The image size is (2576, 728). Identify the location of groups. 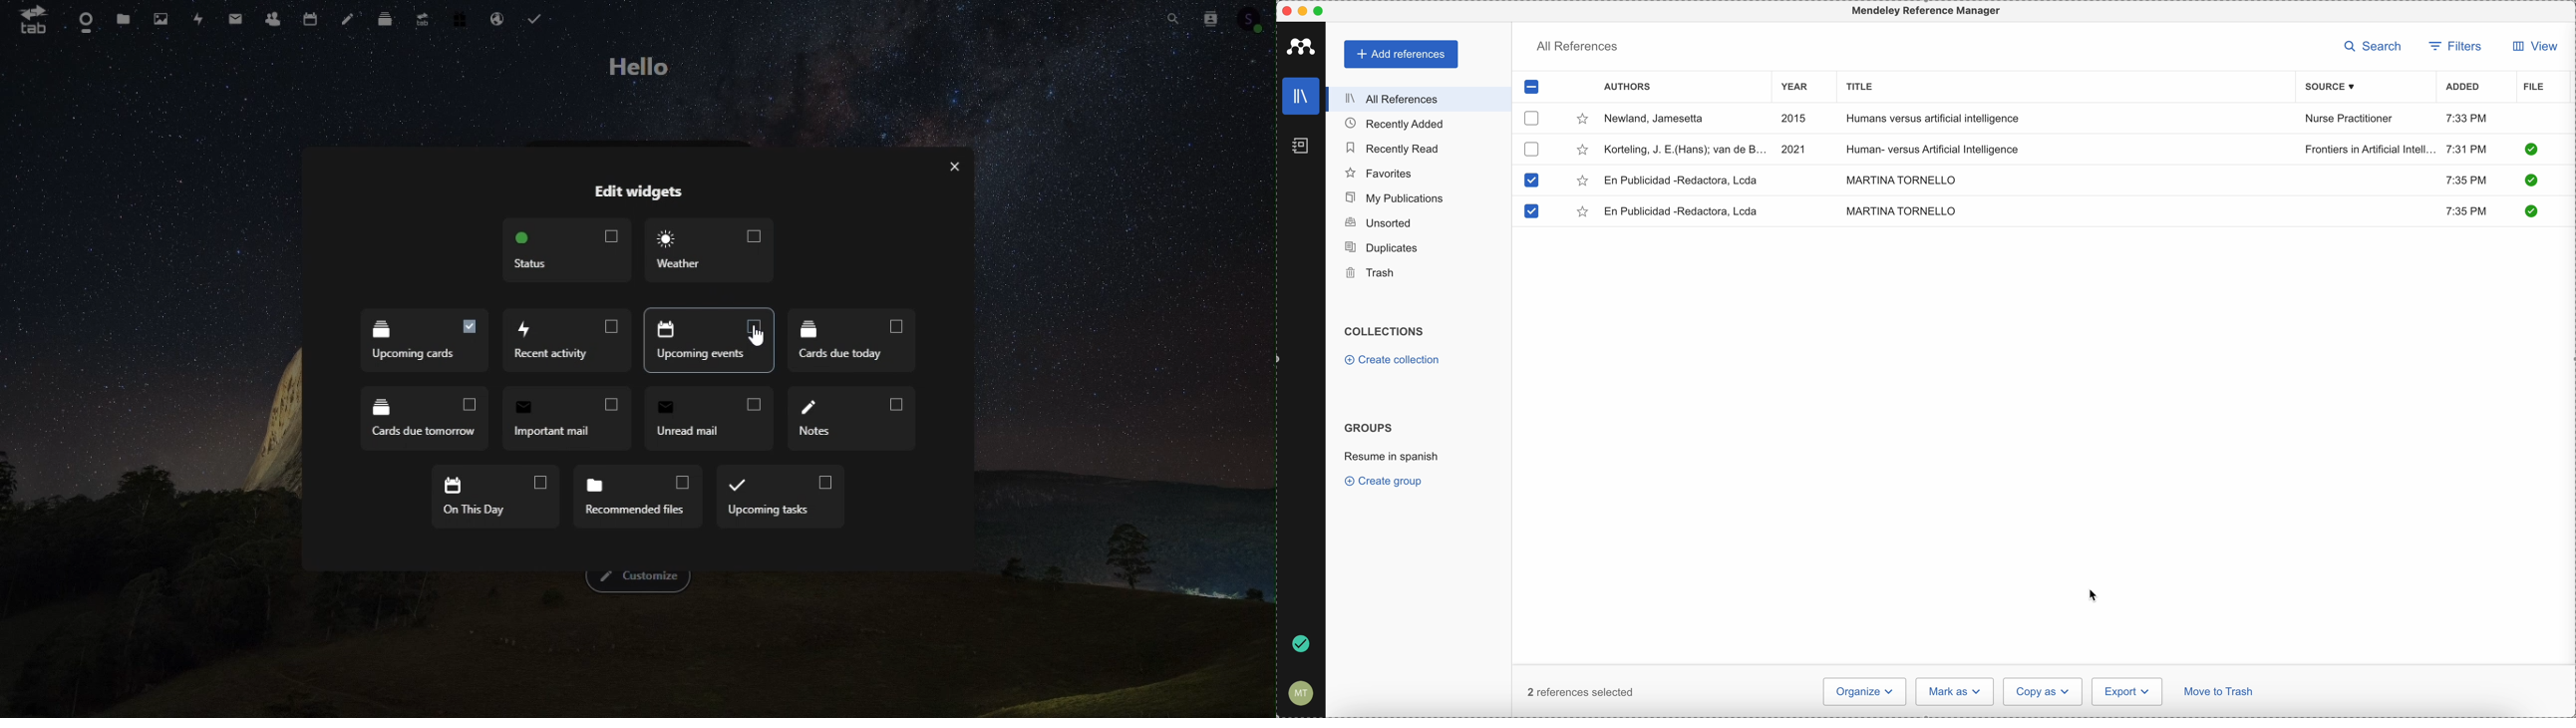
(1368, 426).